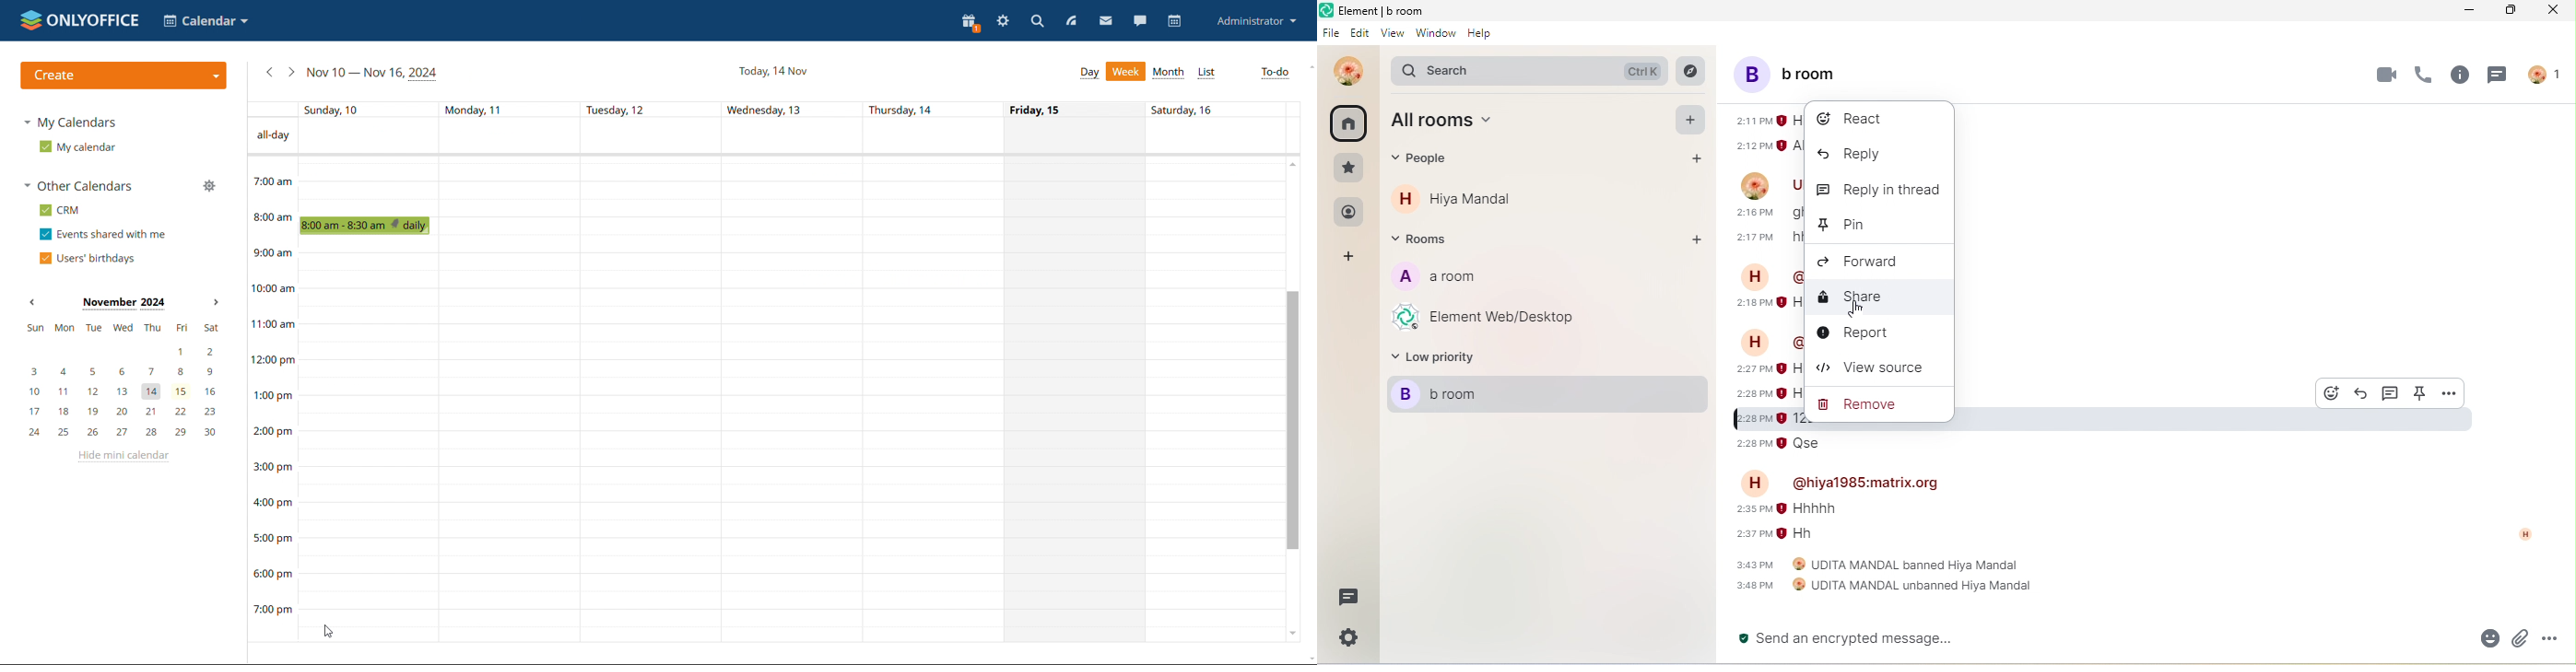 The width and height of the screenshot is (2576, 672). I want to click on info, so click(2458, 78).